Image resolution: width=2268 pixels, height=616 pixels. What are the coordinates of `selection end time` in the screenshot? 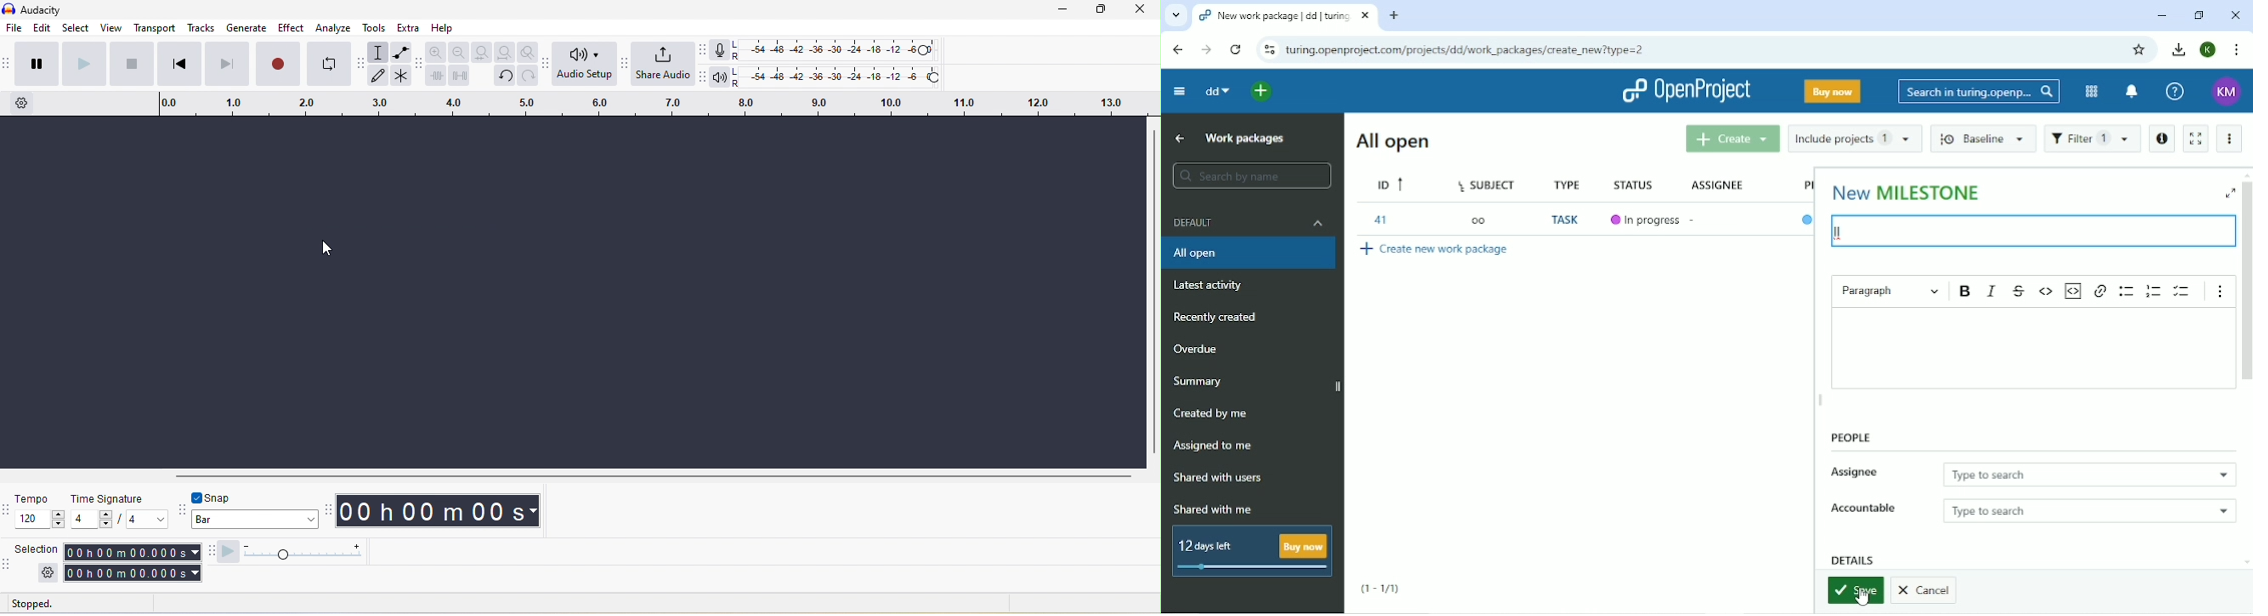 It's located at (134, 573).